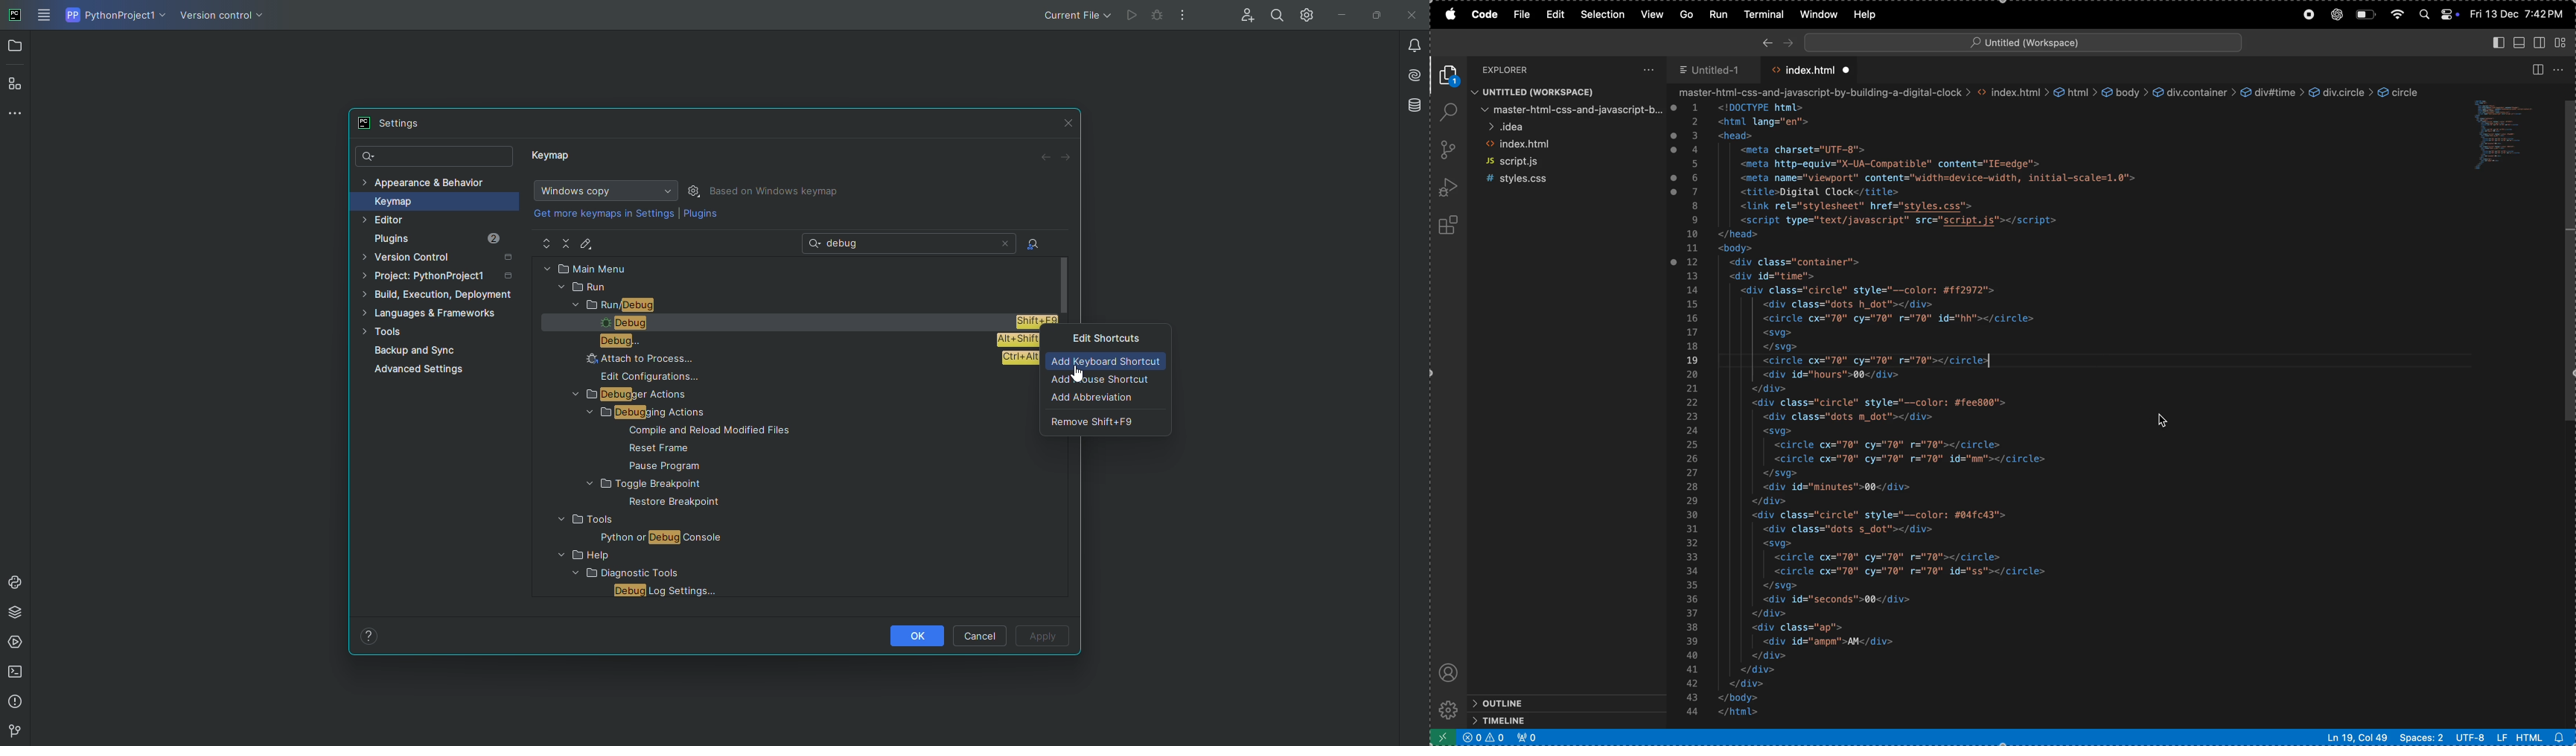 This screenshot has height=756, width=2576. Describe the element at coordinates (16, 48) in the screenshot. I see `Project` at that location.